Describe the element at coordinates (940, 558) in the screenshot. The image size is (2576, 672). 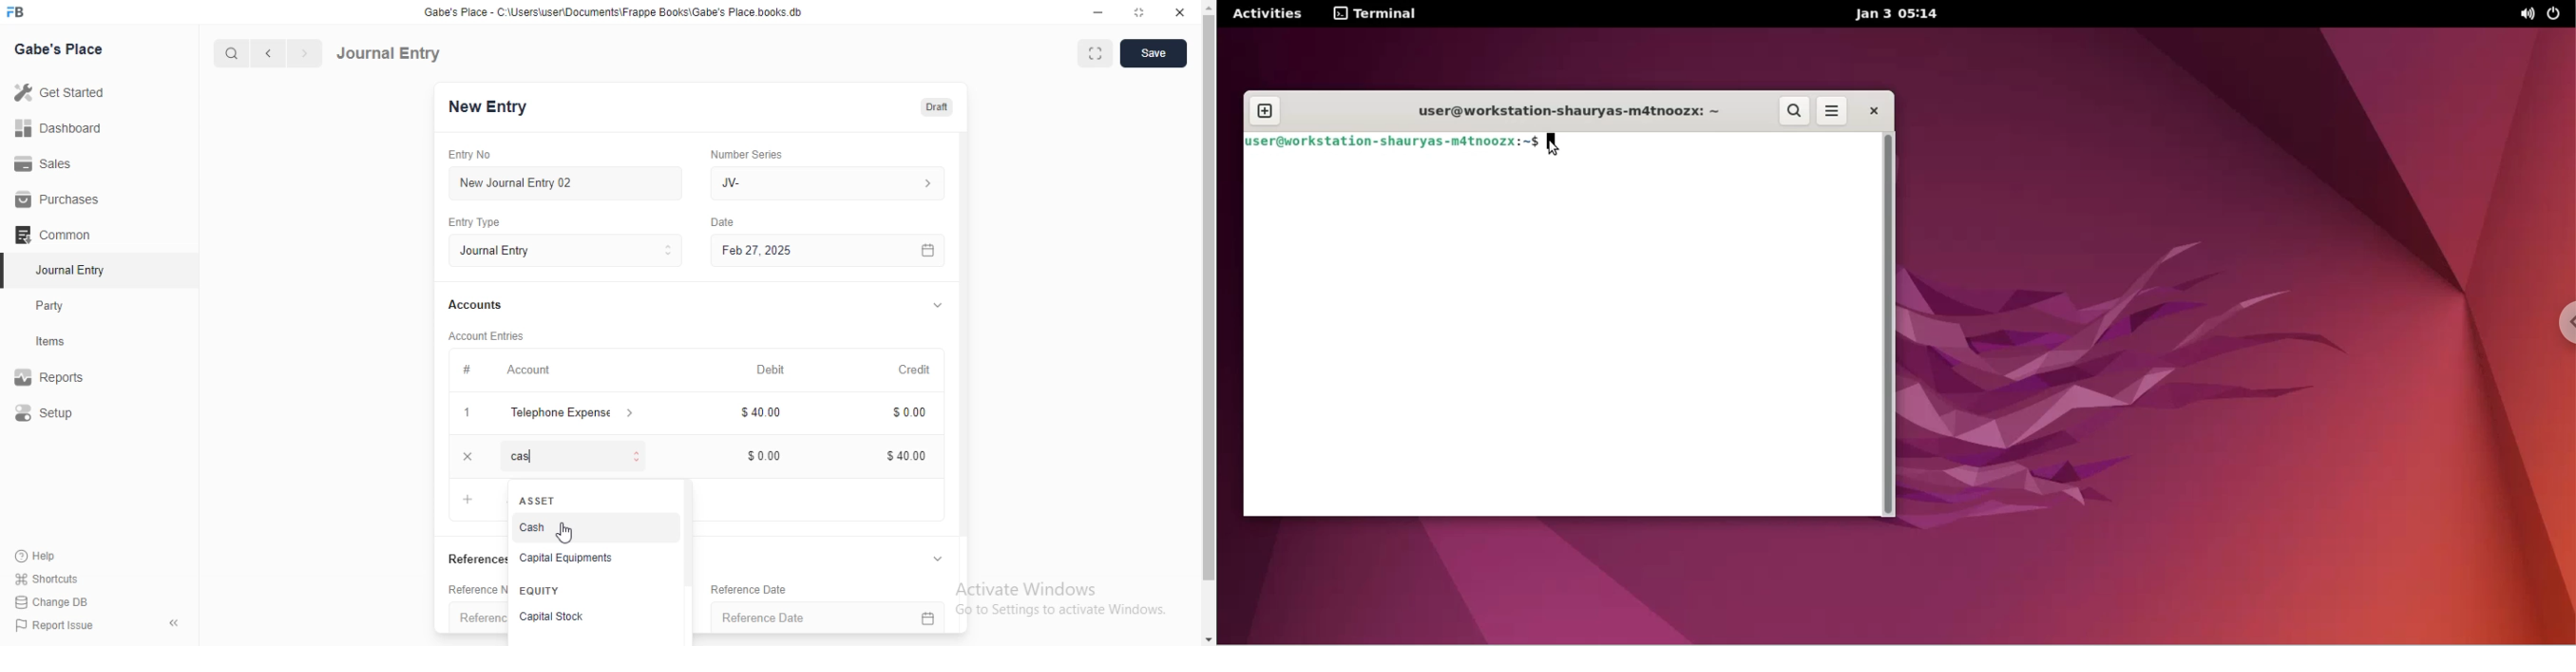
I see `Hide` at that location.